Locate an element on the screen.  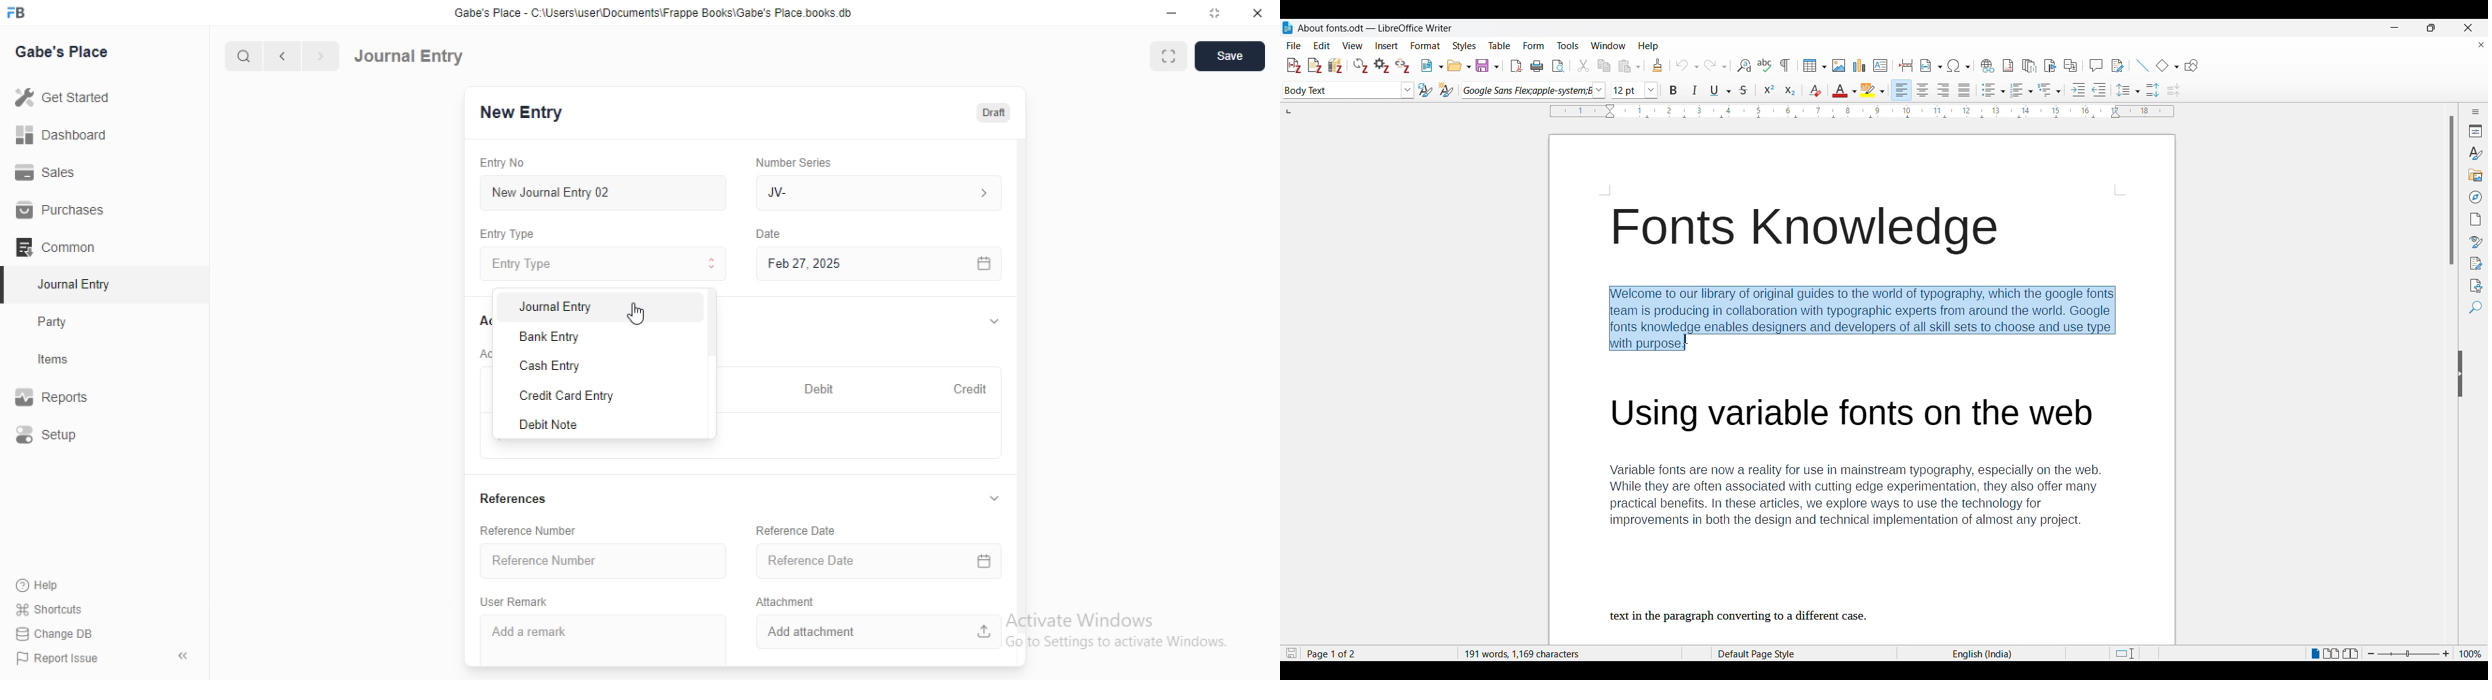
Bank Entry is located at coordinates (550, 338).